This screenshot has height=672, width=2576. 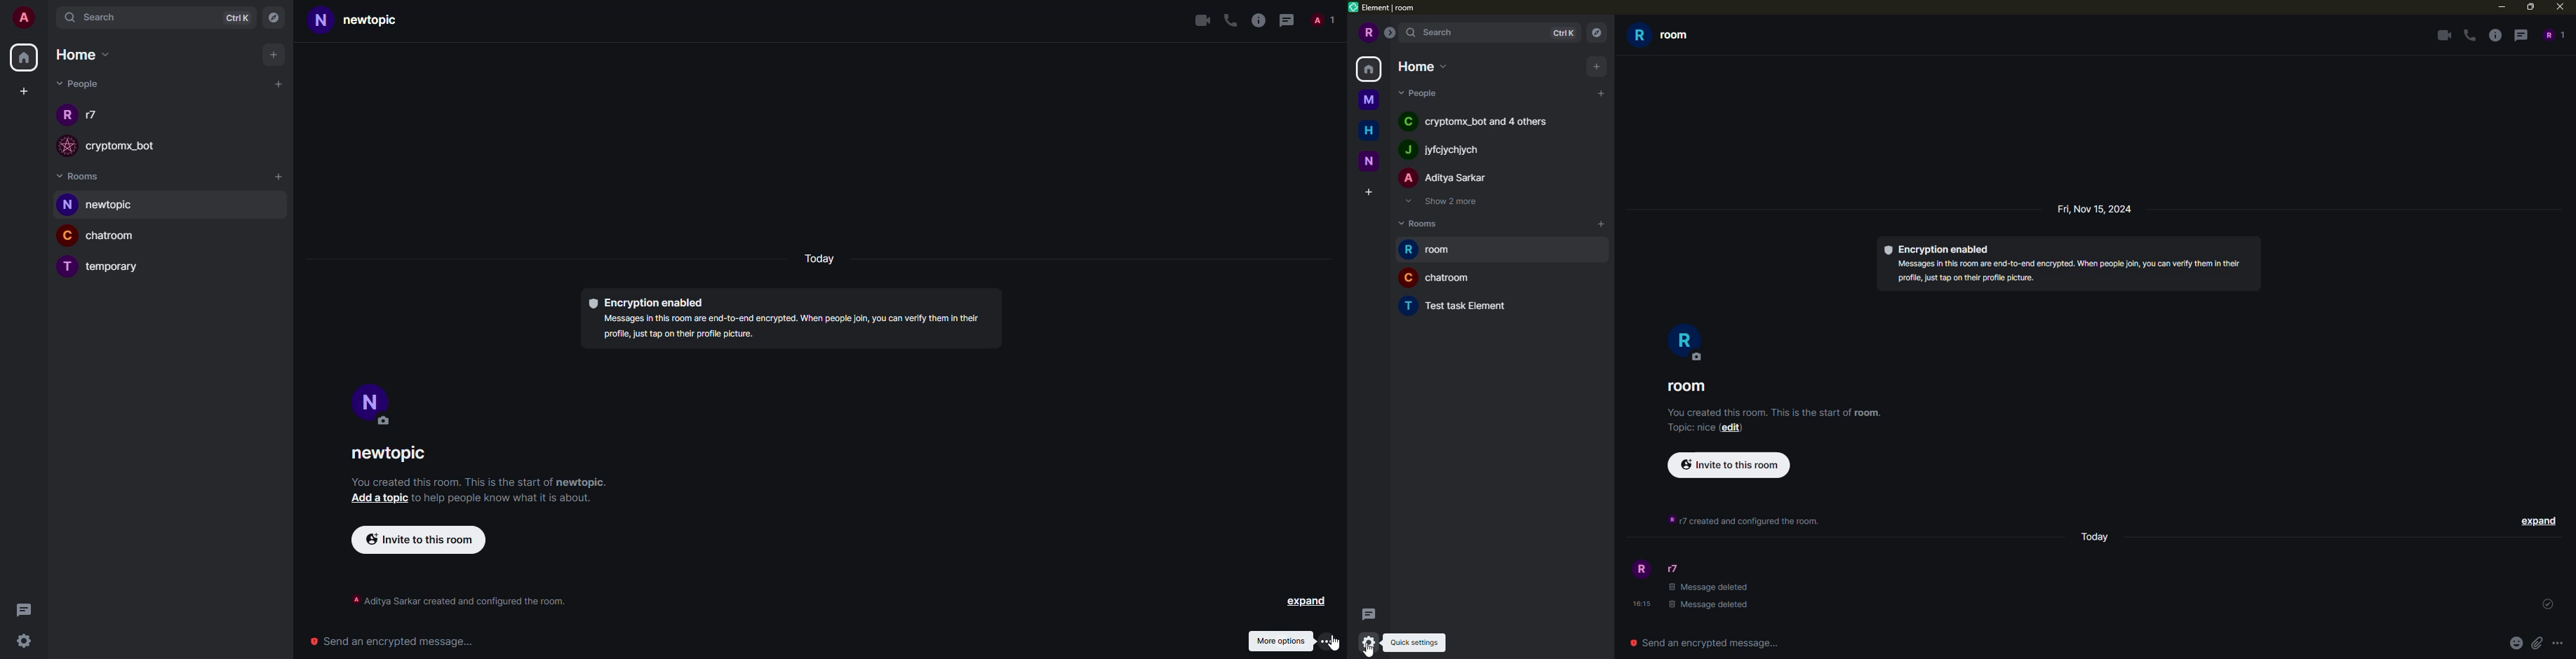 What do you see at coordinates (1595, 33) in the screenshot?
I see `navigator` at bounding box center [1595, 33].